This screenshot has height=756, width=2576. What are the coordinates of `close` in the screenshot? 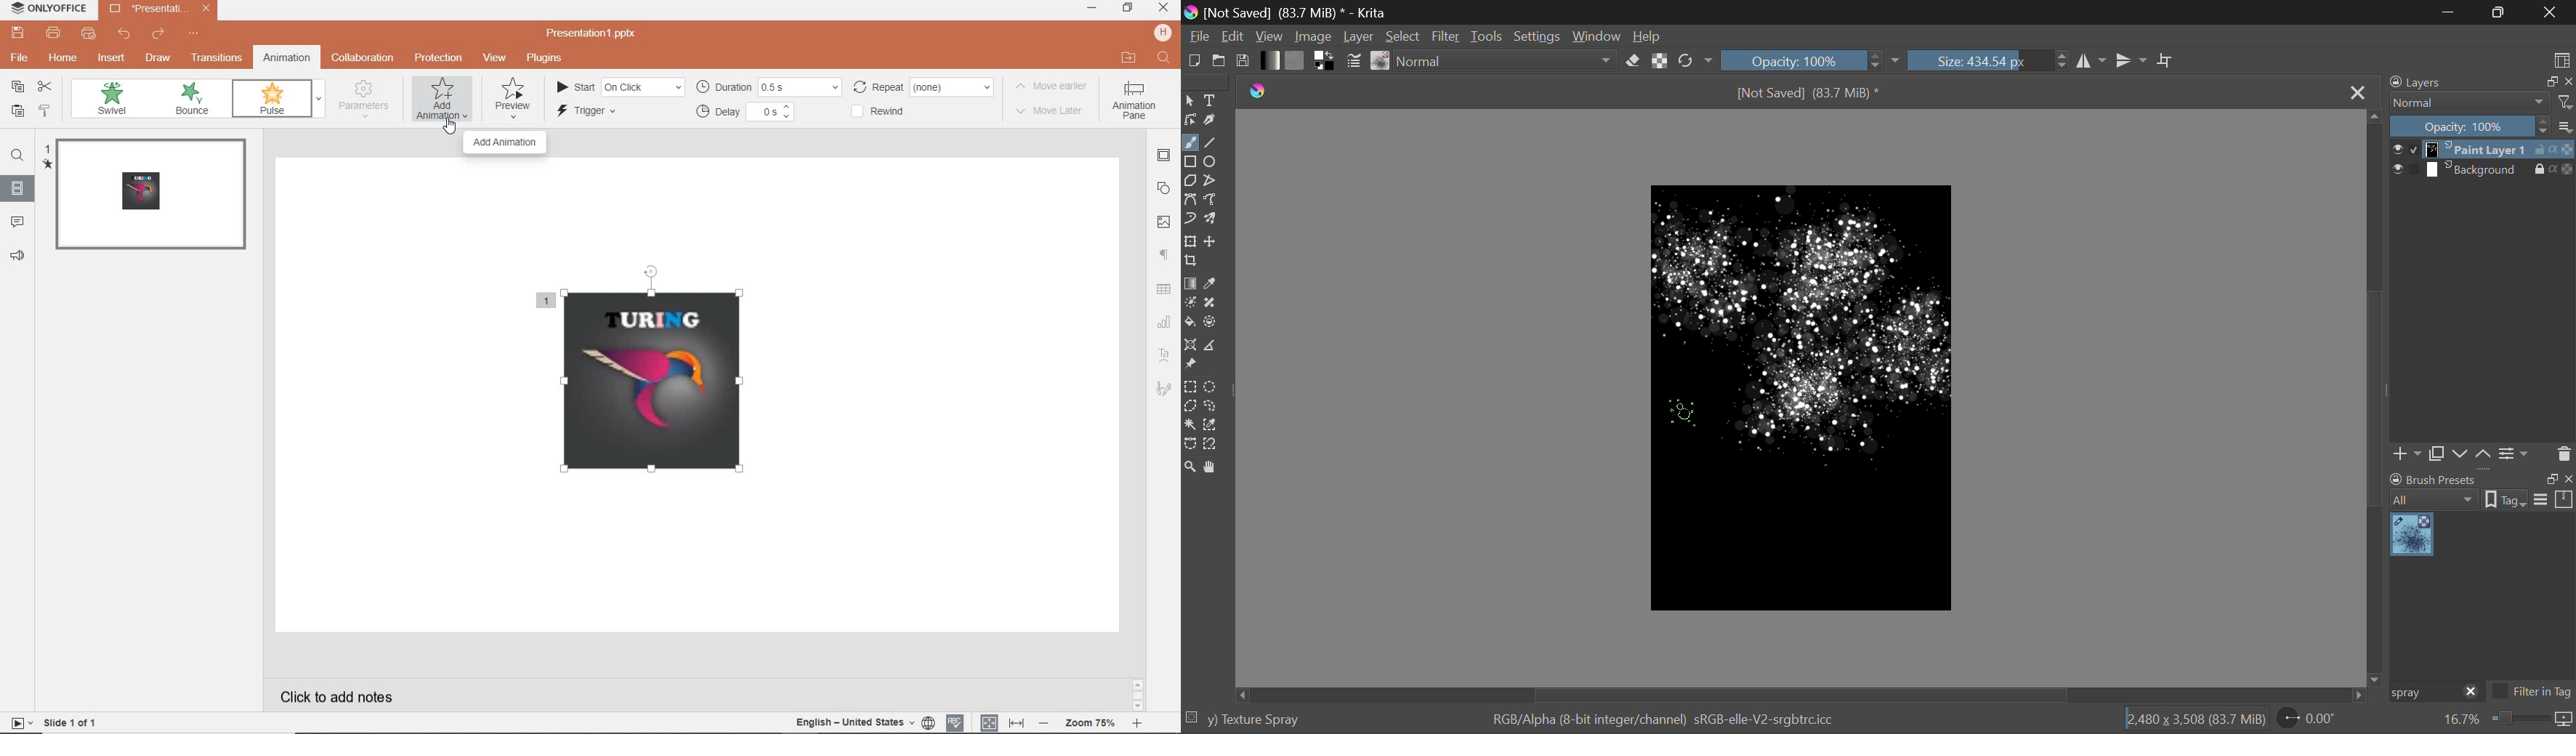 It's located at (2567, 479).